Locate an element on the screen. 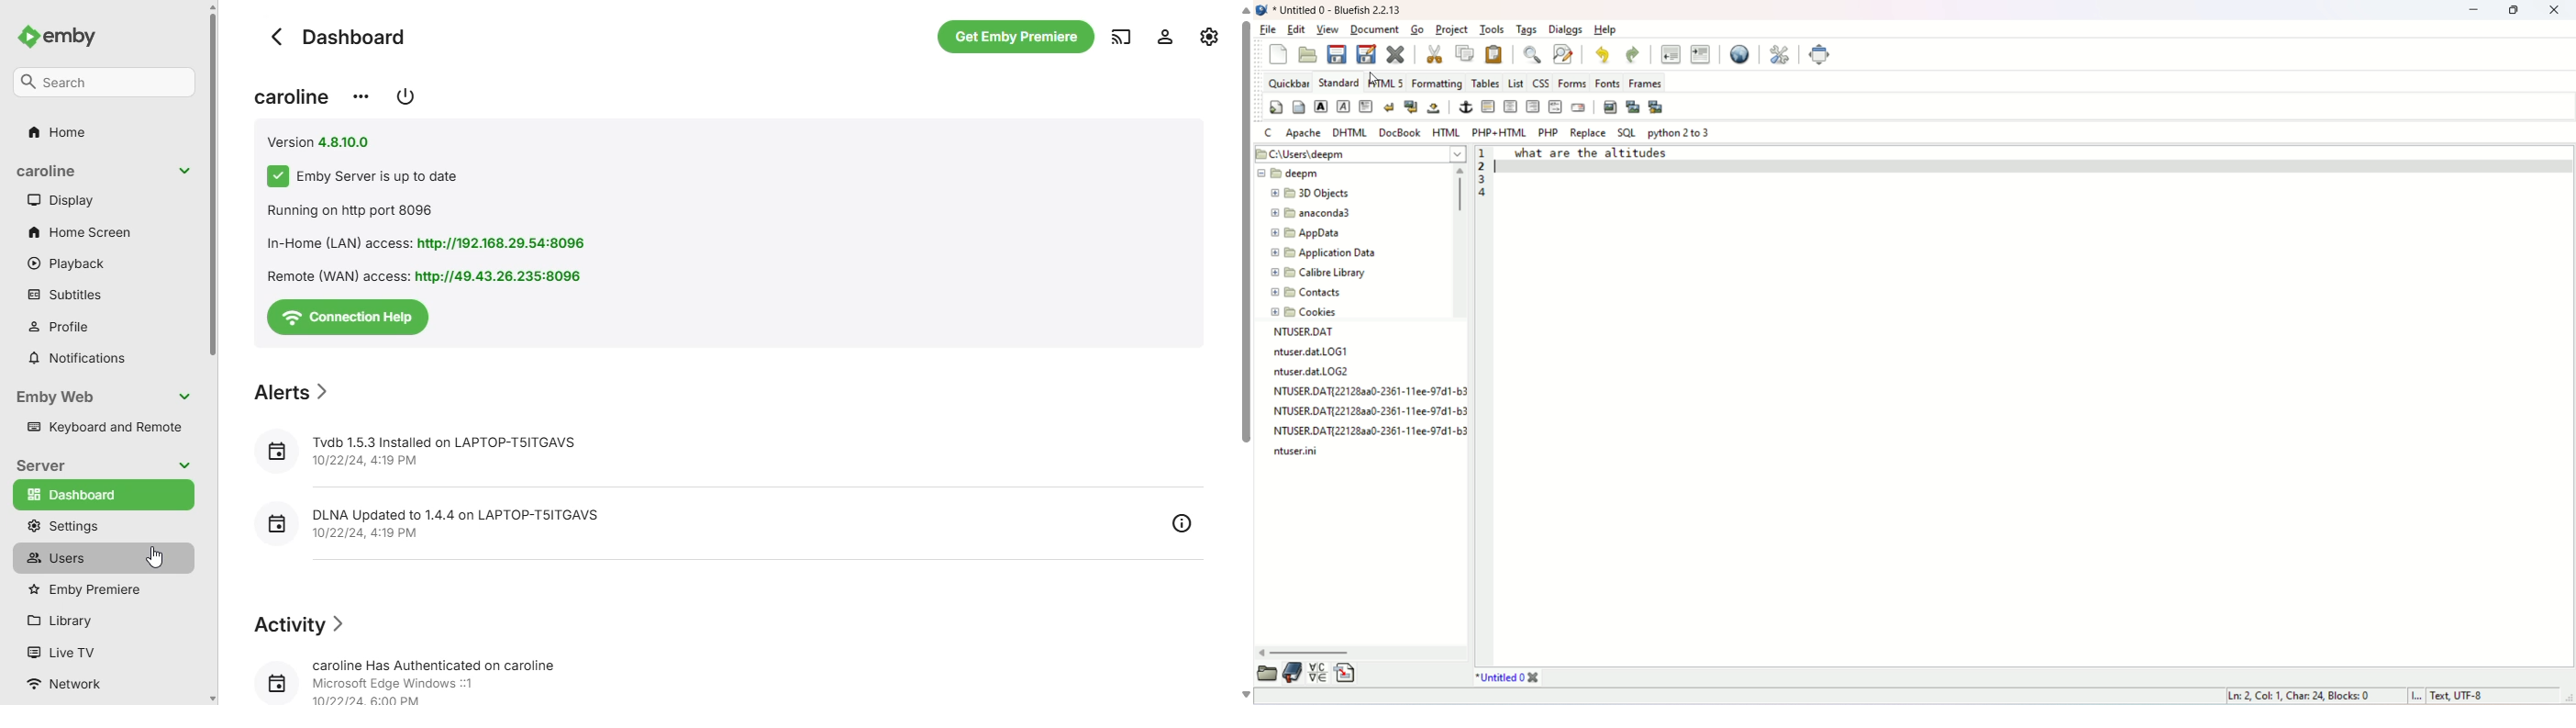  edit is located at coordinates (1298, 29).